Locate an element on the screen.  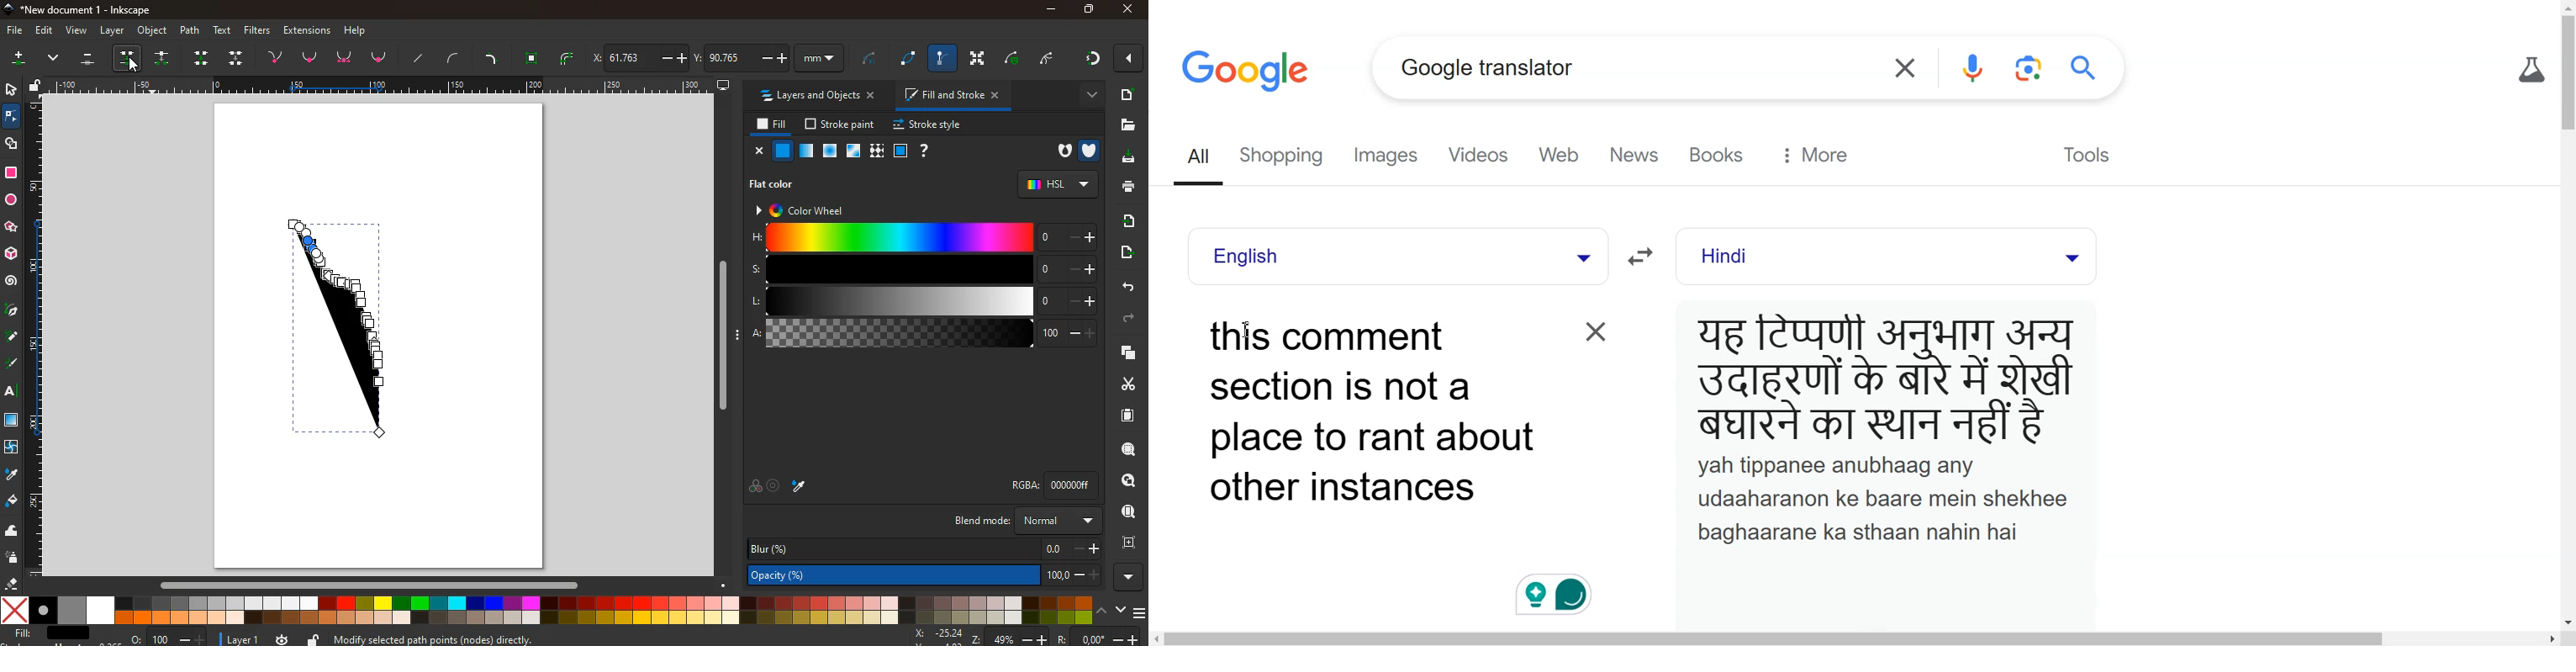
download is located at coordinates (1126, 159).